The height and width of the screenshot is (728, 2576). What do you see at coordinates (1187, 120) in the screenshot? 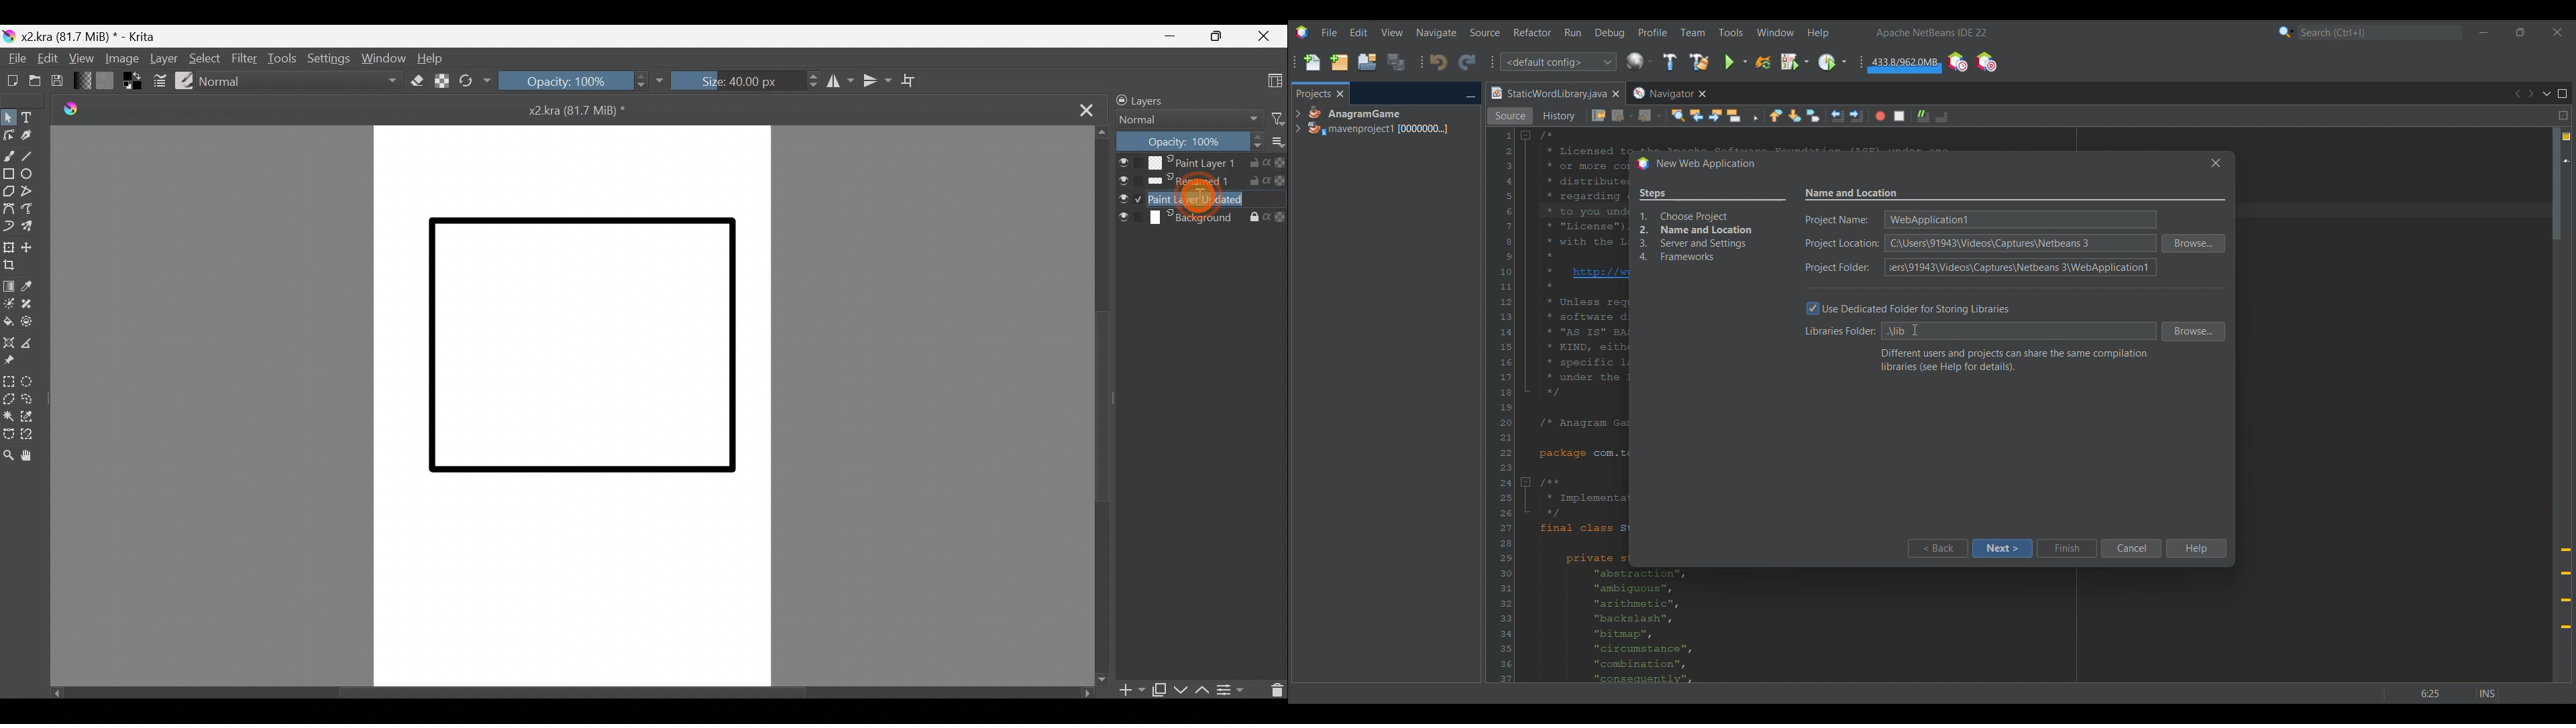
I see `Normal Blending mode` at bounding box center [1187, 120].